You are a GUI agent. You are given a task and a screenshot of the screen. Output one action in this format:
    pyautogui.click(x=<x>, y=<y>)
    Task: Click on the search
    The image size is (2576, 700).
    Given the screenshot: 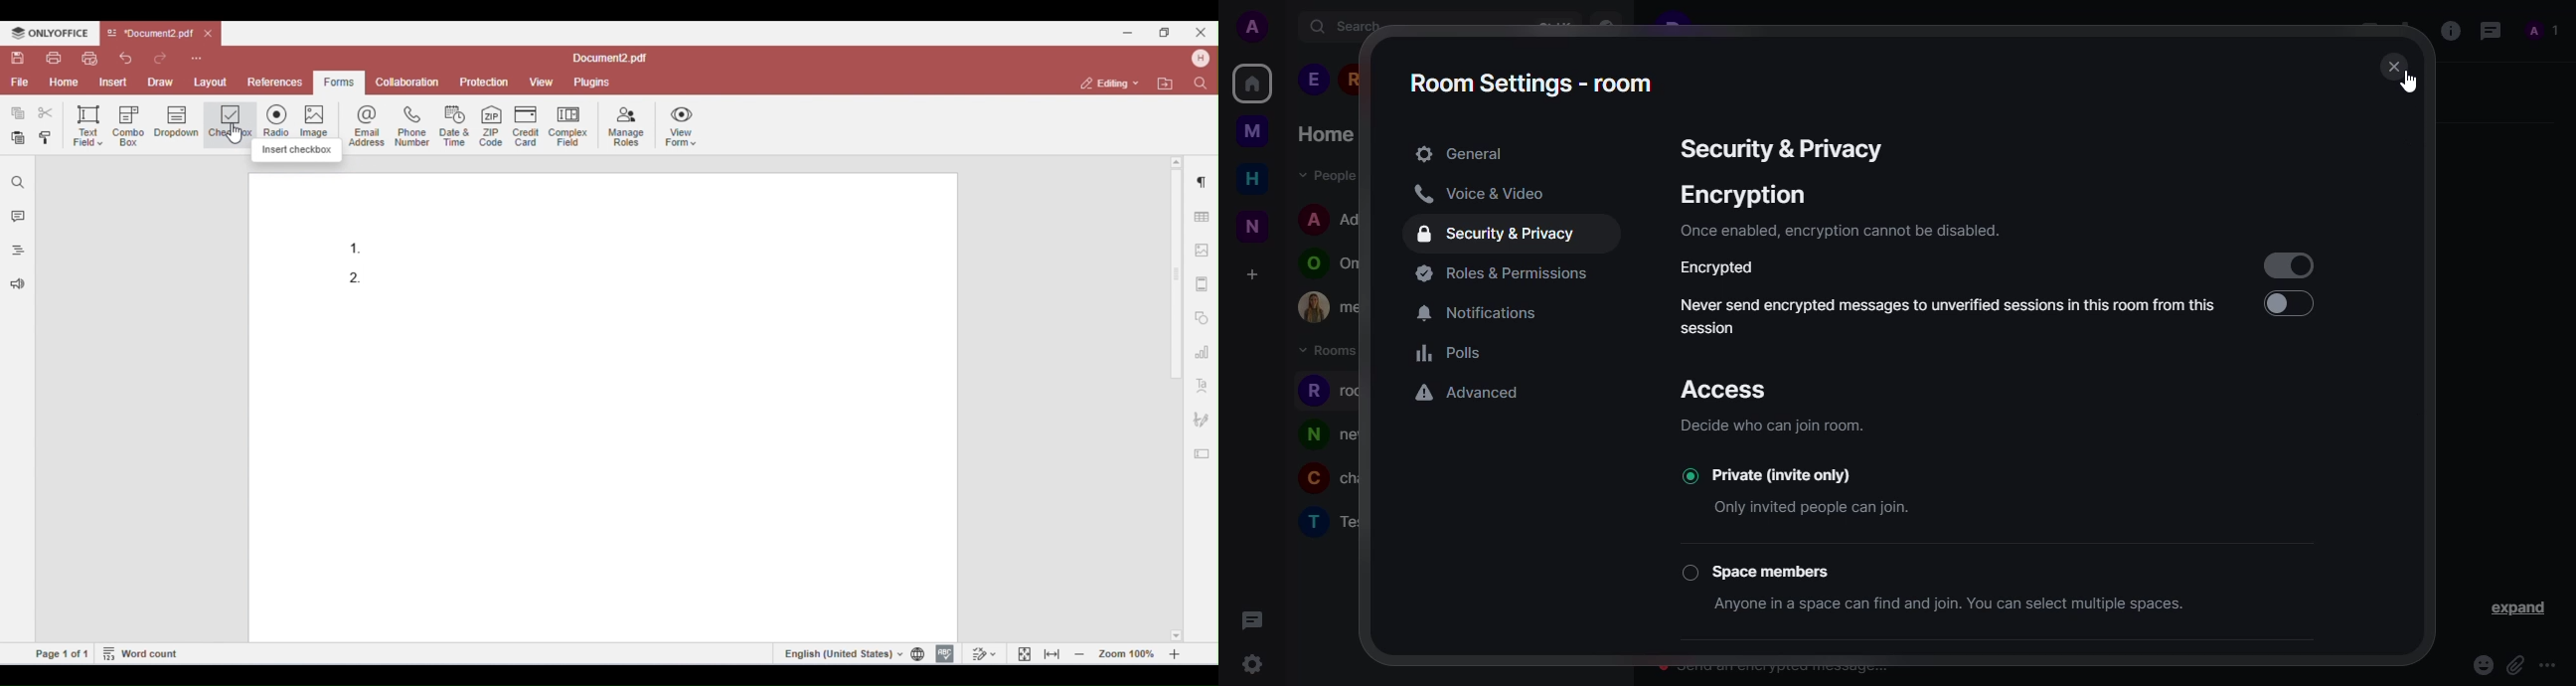 What is the action you would take?
    pyautogui.click(x=1347, y=26)
    